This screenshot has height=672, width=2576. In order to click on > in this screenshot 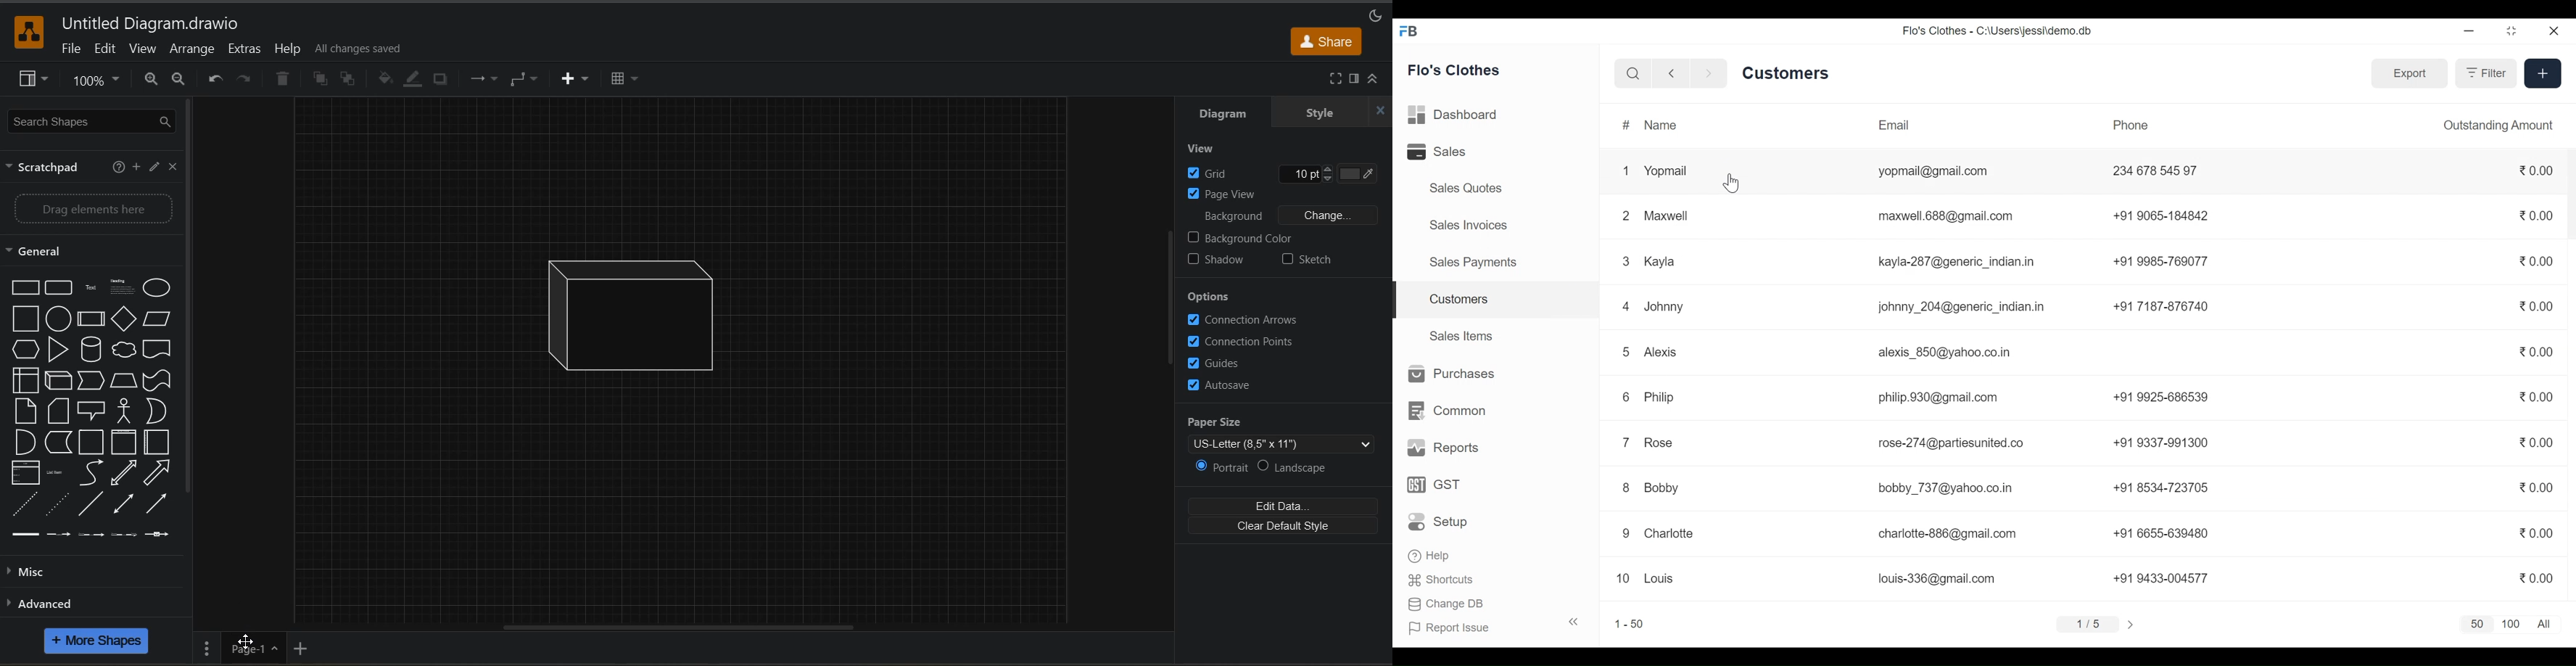, I will do `click(2132, 624)`.